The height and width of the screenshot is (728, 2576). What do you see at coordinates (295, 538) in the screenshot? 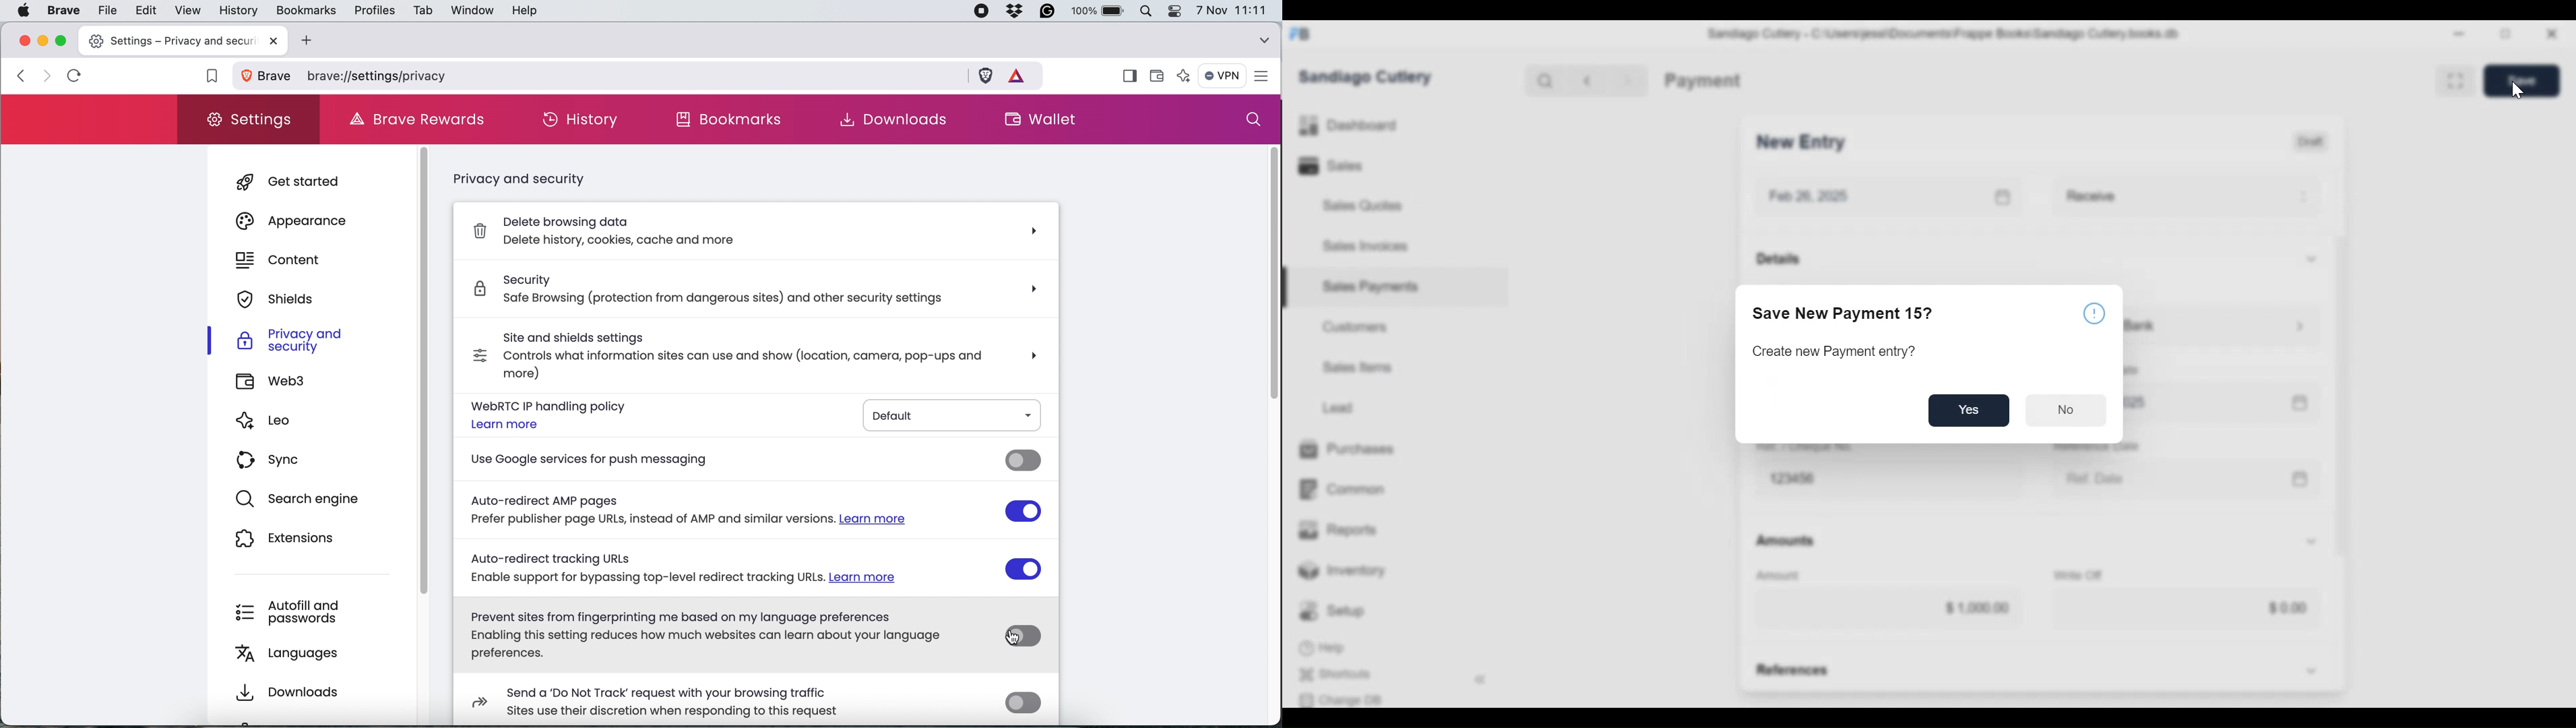
I see `extensions` at bounding box center [295, 538].